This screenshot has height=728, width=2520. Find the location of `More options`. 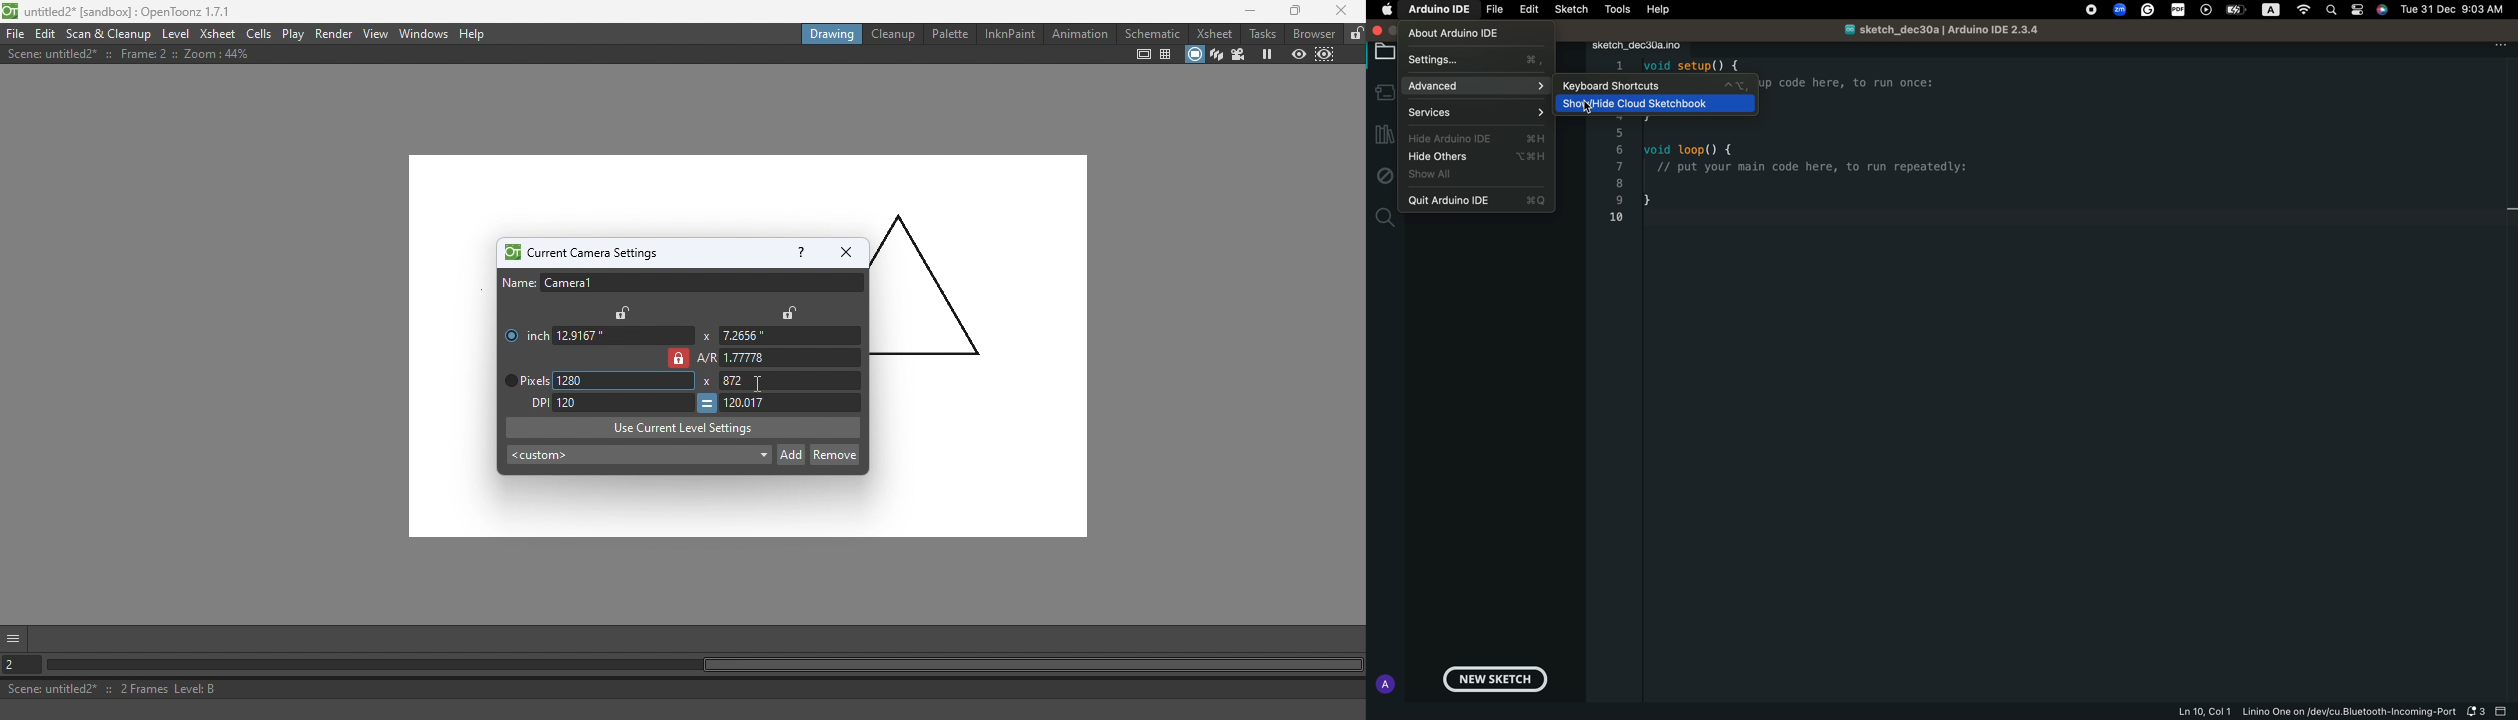

More options is located at coordinates (16, 637).